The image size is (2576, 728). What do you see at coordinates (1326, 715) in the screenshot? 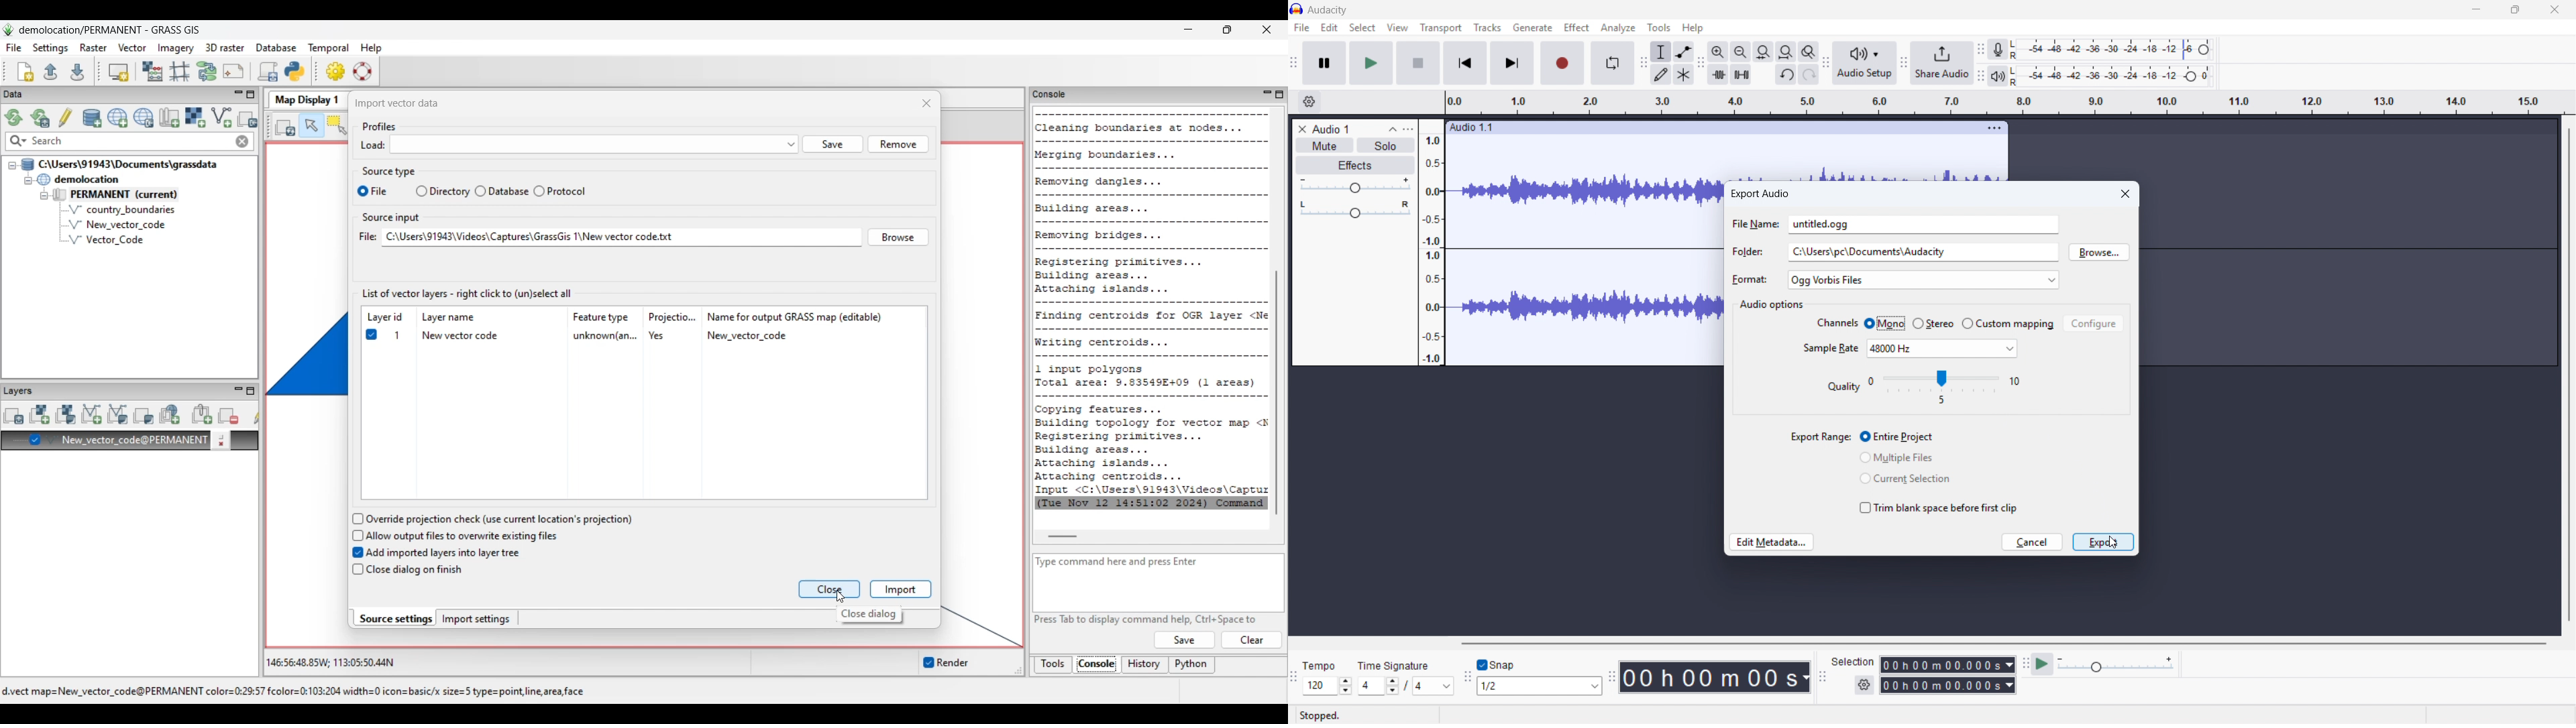
I see `stopped` at bounding box center [1326, 715].